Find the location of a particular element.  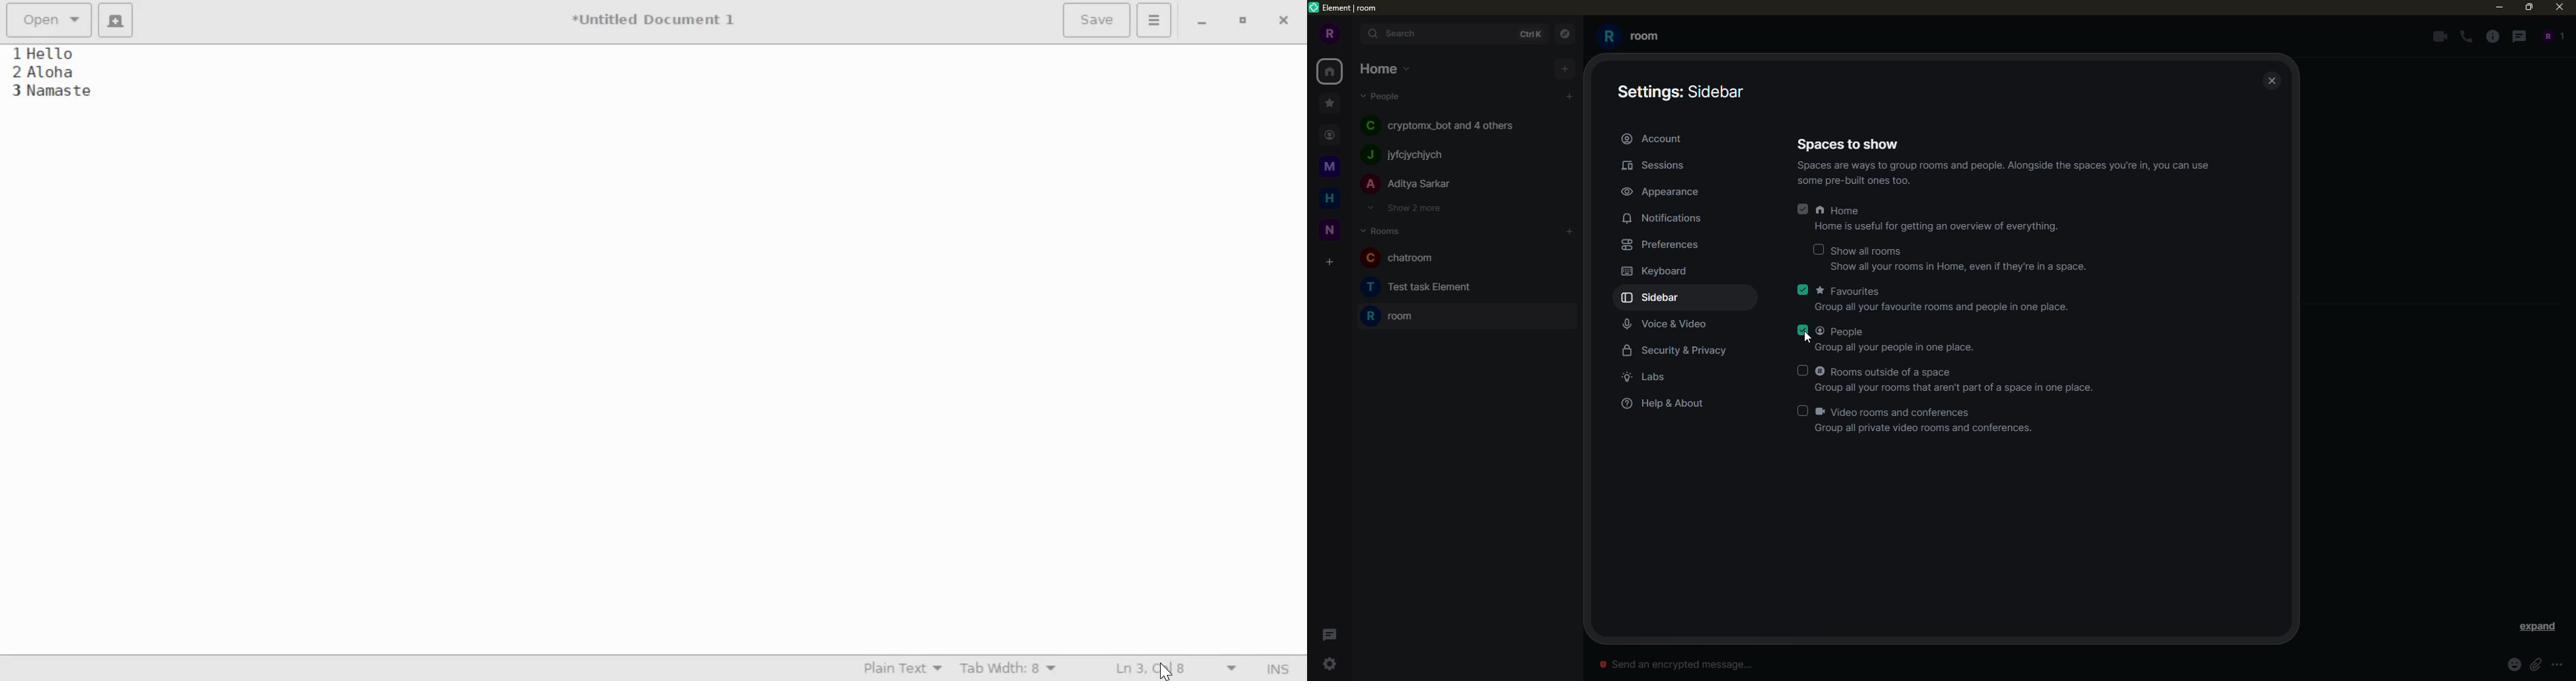

search is located at coordinates (1401, 34).